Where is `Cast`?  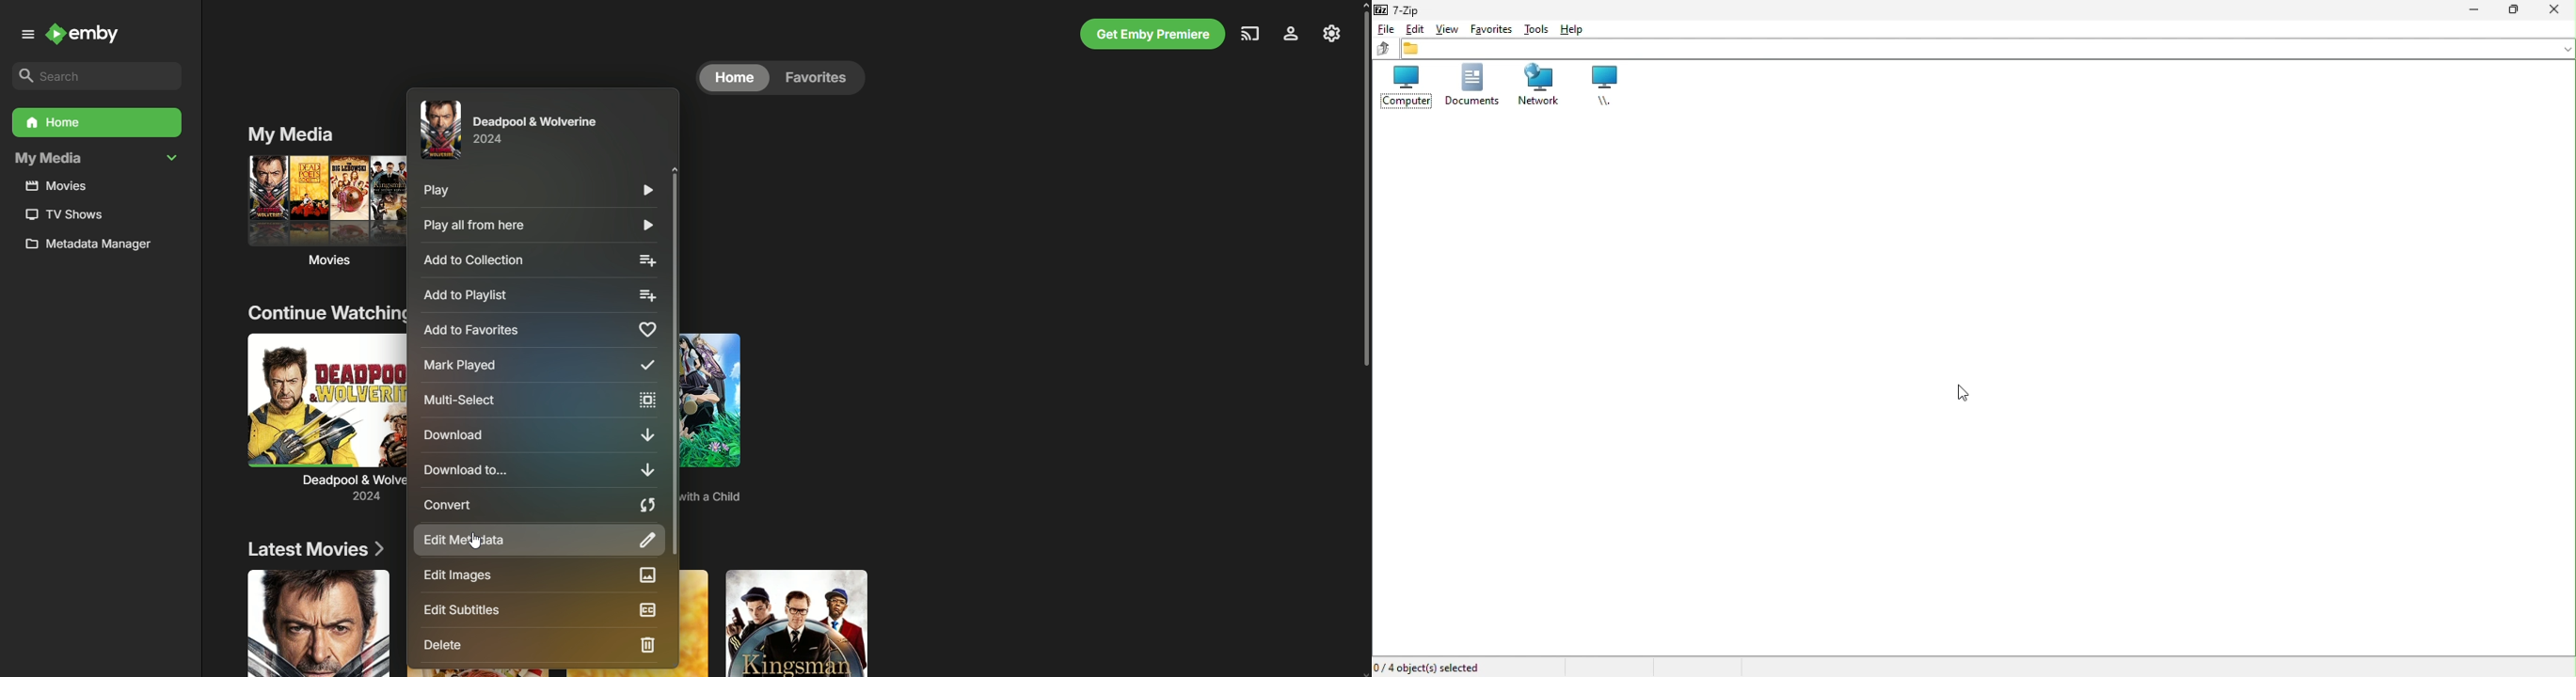
Cast is located at coordinates (1248, 33).